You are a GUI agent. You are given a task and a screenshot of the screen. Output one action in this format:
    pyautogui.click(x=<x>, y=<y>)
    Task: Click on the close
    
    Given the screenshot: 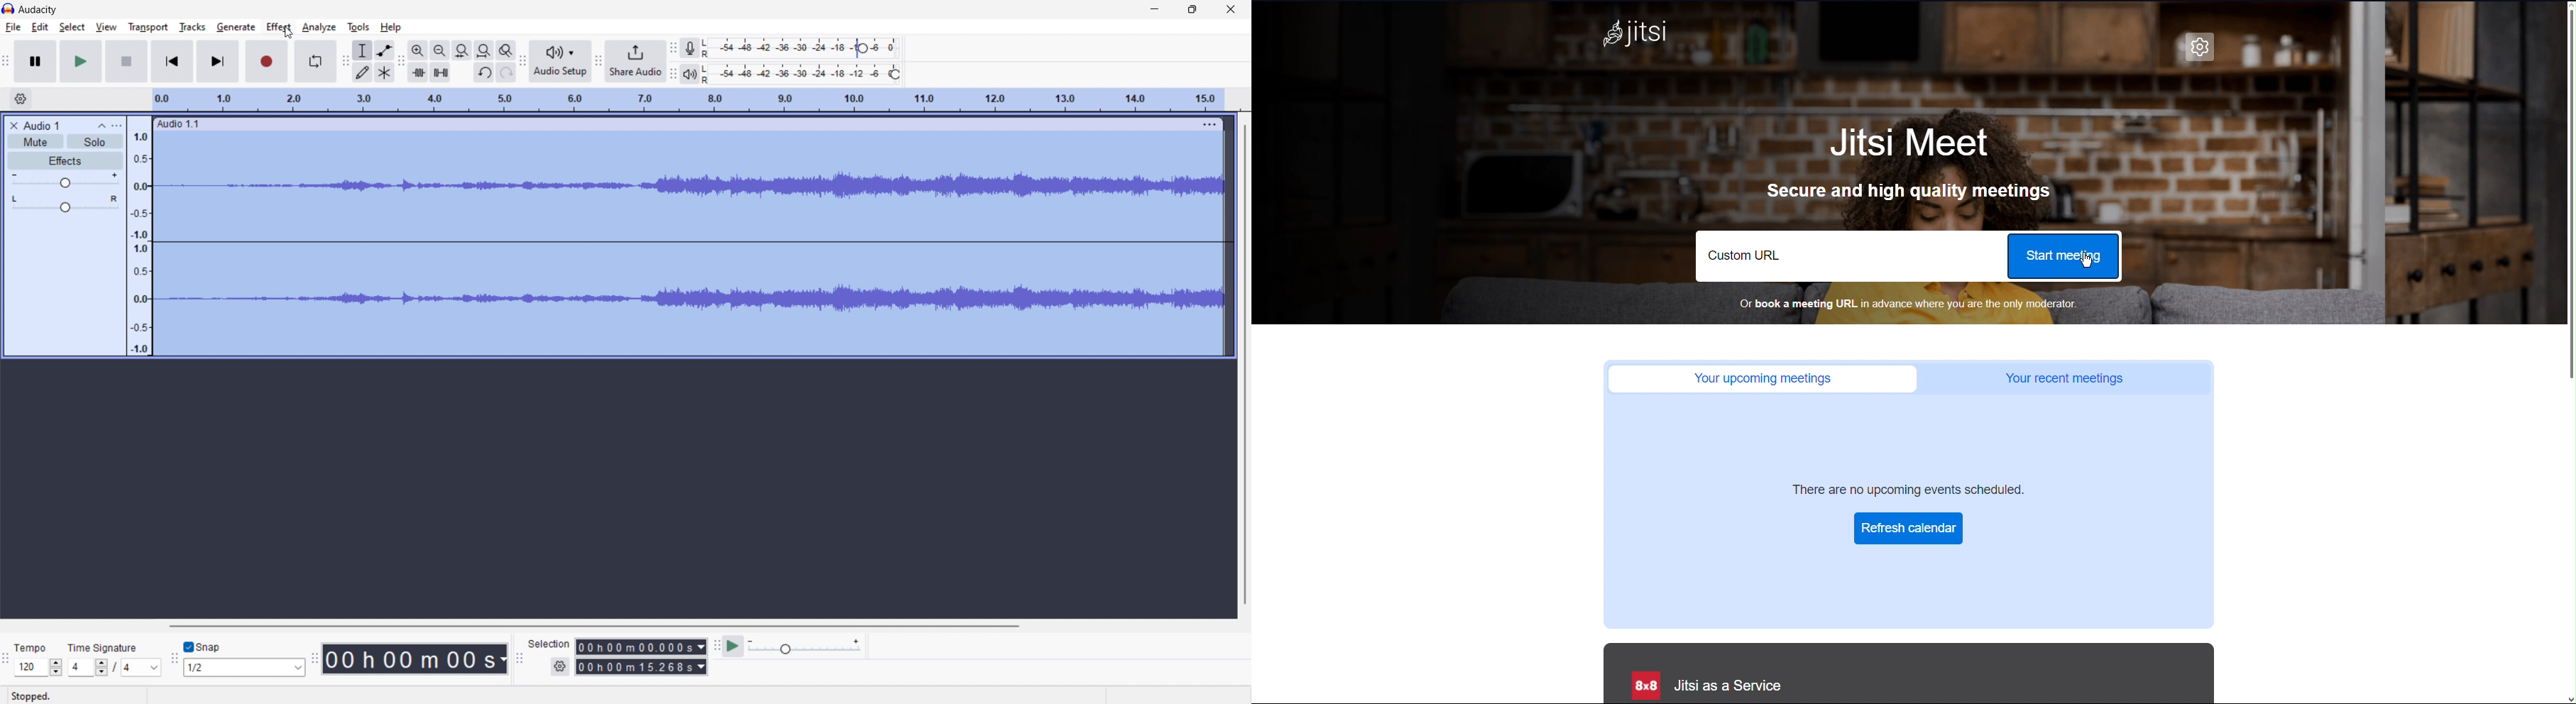 What is the action you would take?
    pyautogui.click(x=1231, y=10)
    